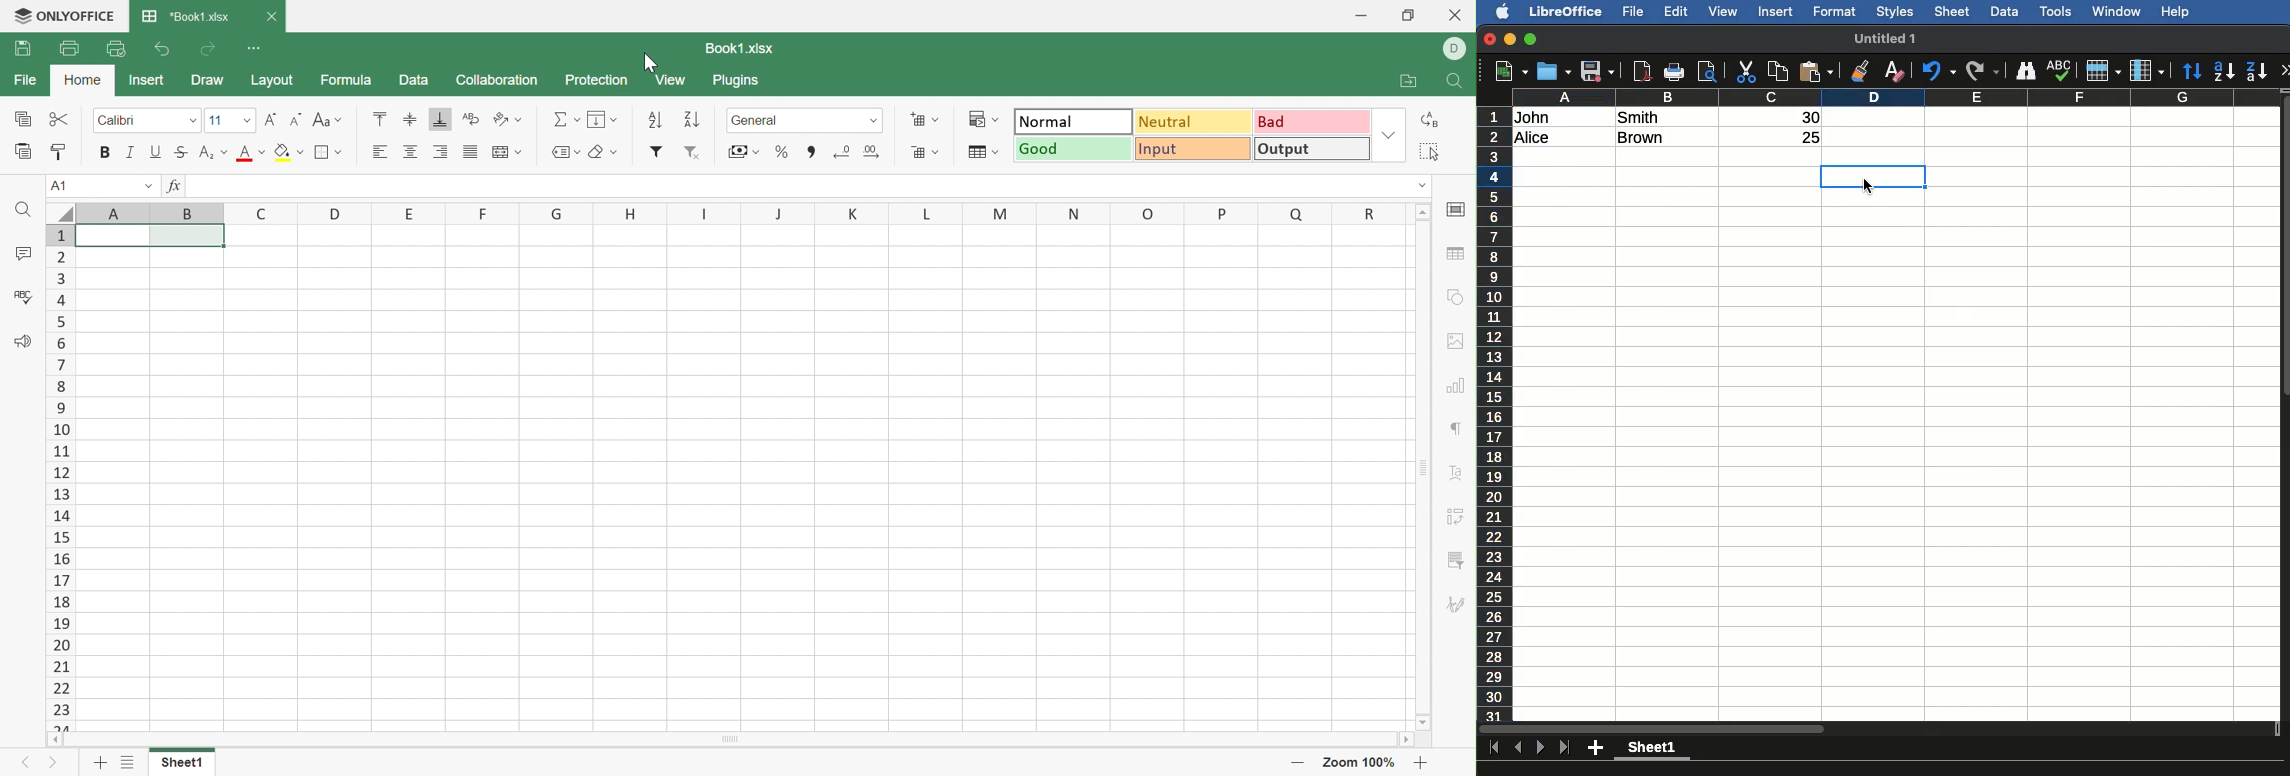 Image resolution: width=2296 pixels, height=784 pixels. What do you see at coordinates (413, 79) in the screenshot?
I see `Data` at bounding box center [413, 79].